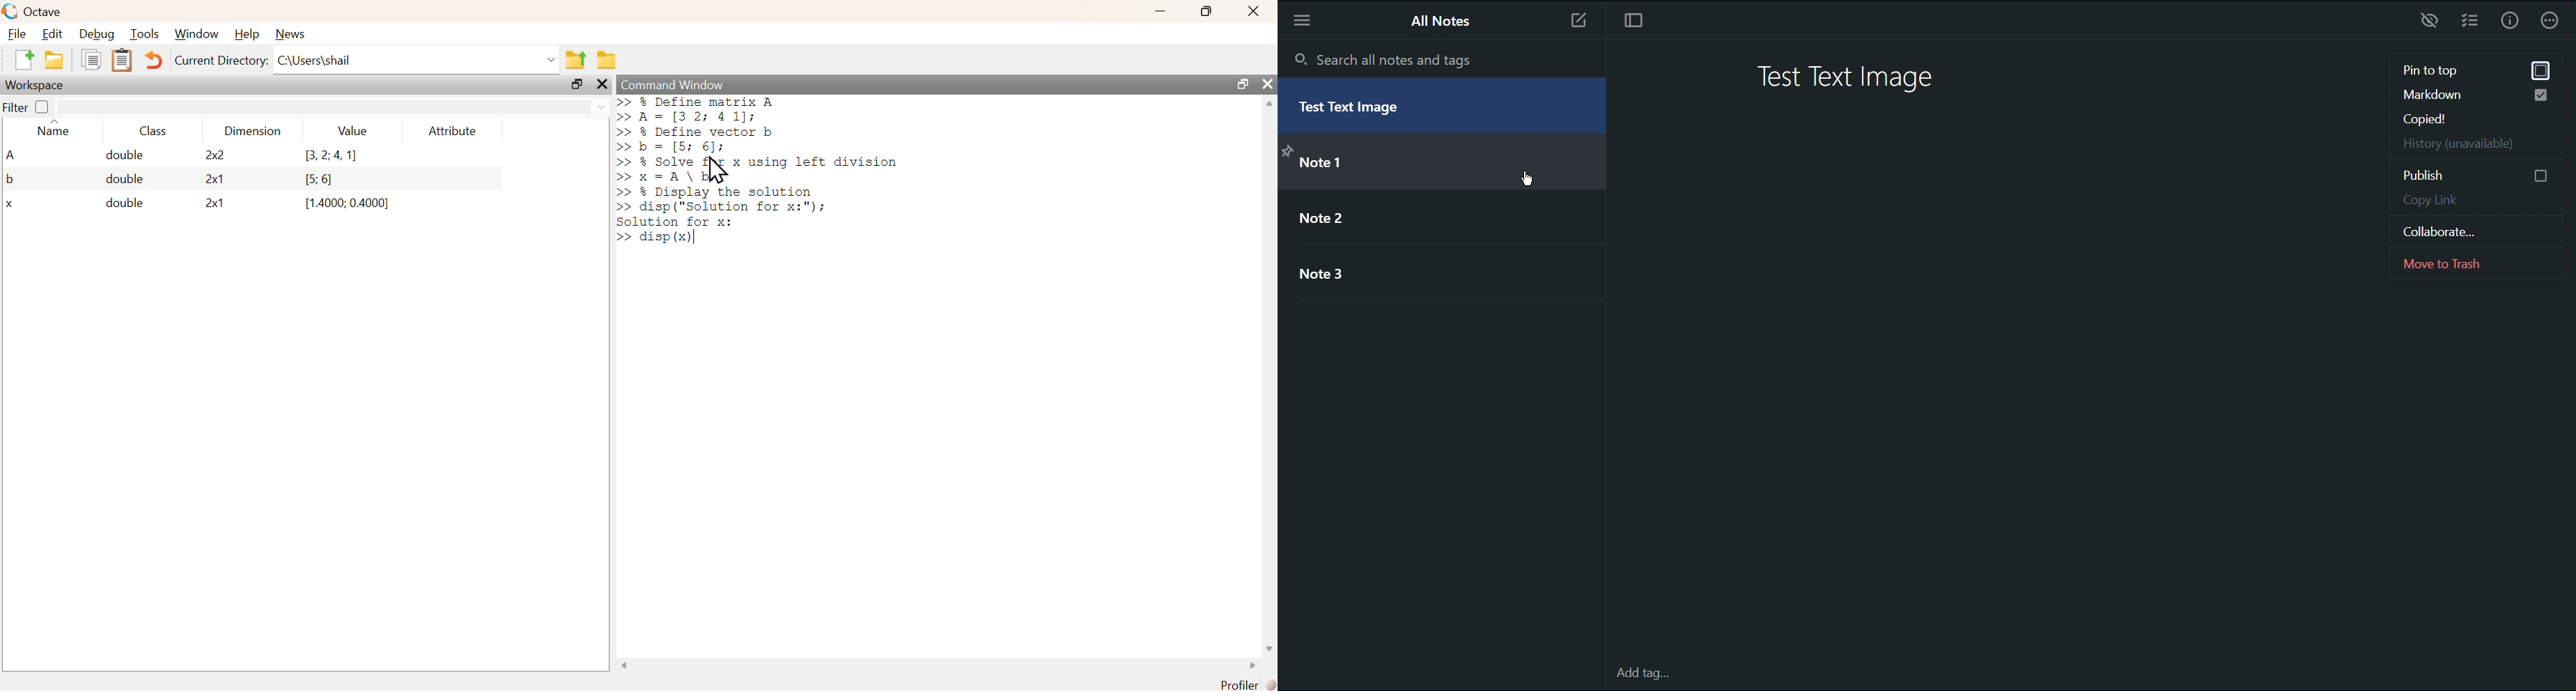 Image resolution: width=2576 pixels, height=700 pixels. Describe the element at coordinates (2474, 148) in the screenshot. I see `History` at that location.